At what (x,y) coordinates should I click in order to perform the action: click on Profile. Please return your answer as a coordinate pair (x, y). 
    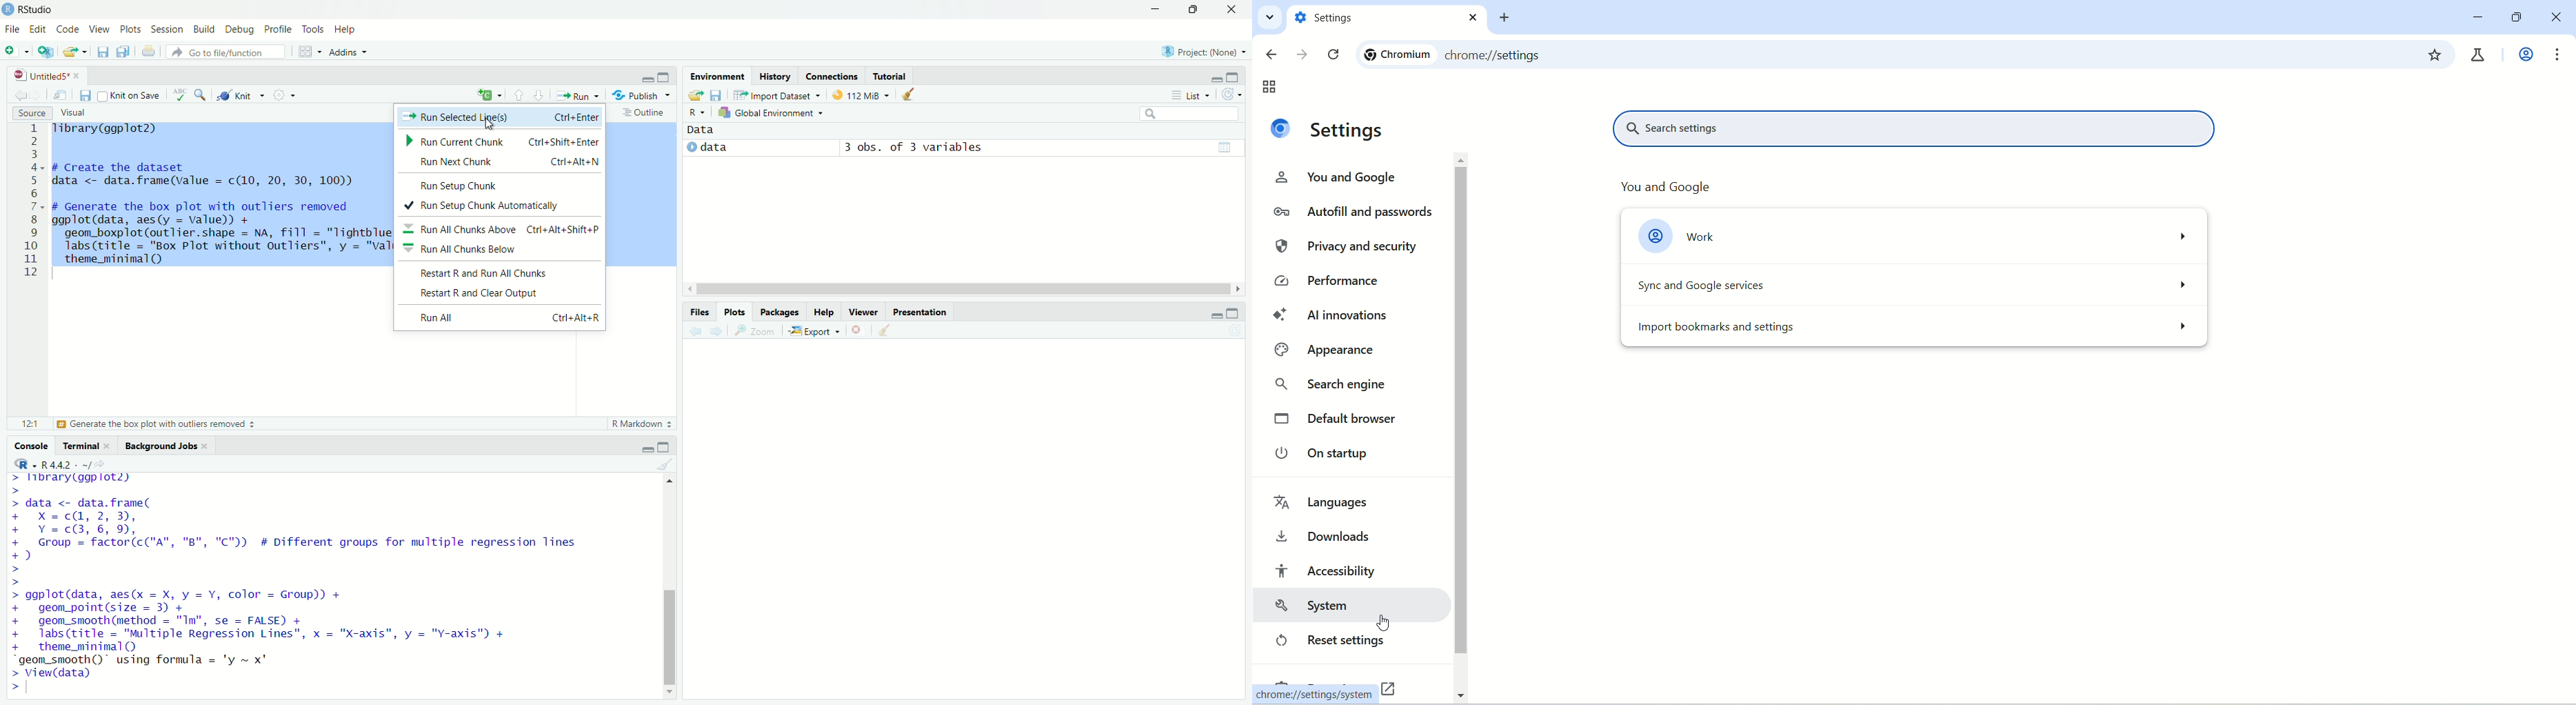
    Looking at the image, I should click on (281, 30).